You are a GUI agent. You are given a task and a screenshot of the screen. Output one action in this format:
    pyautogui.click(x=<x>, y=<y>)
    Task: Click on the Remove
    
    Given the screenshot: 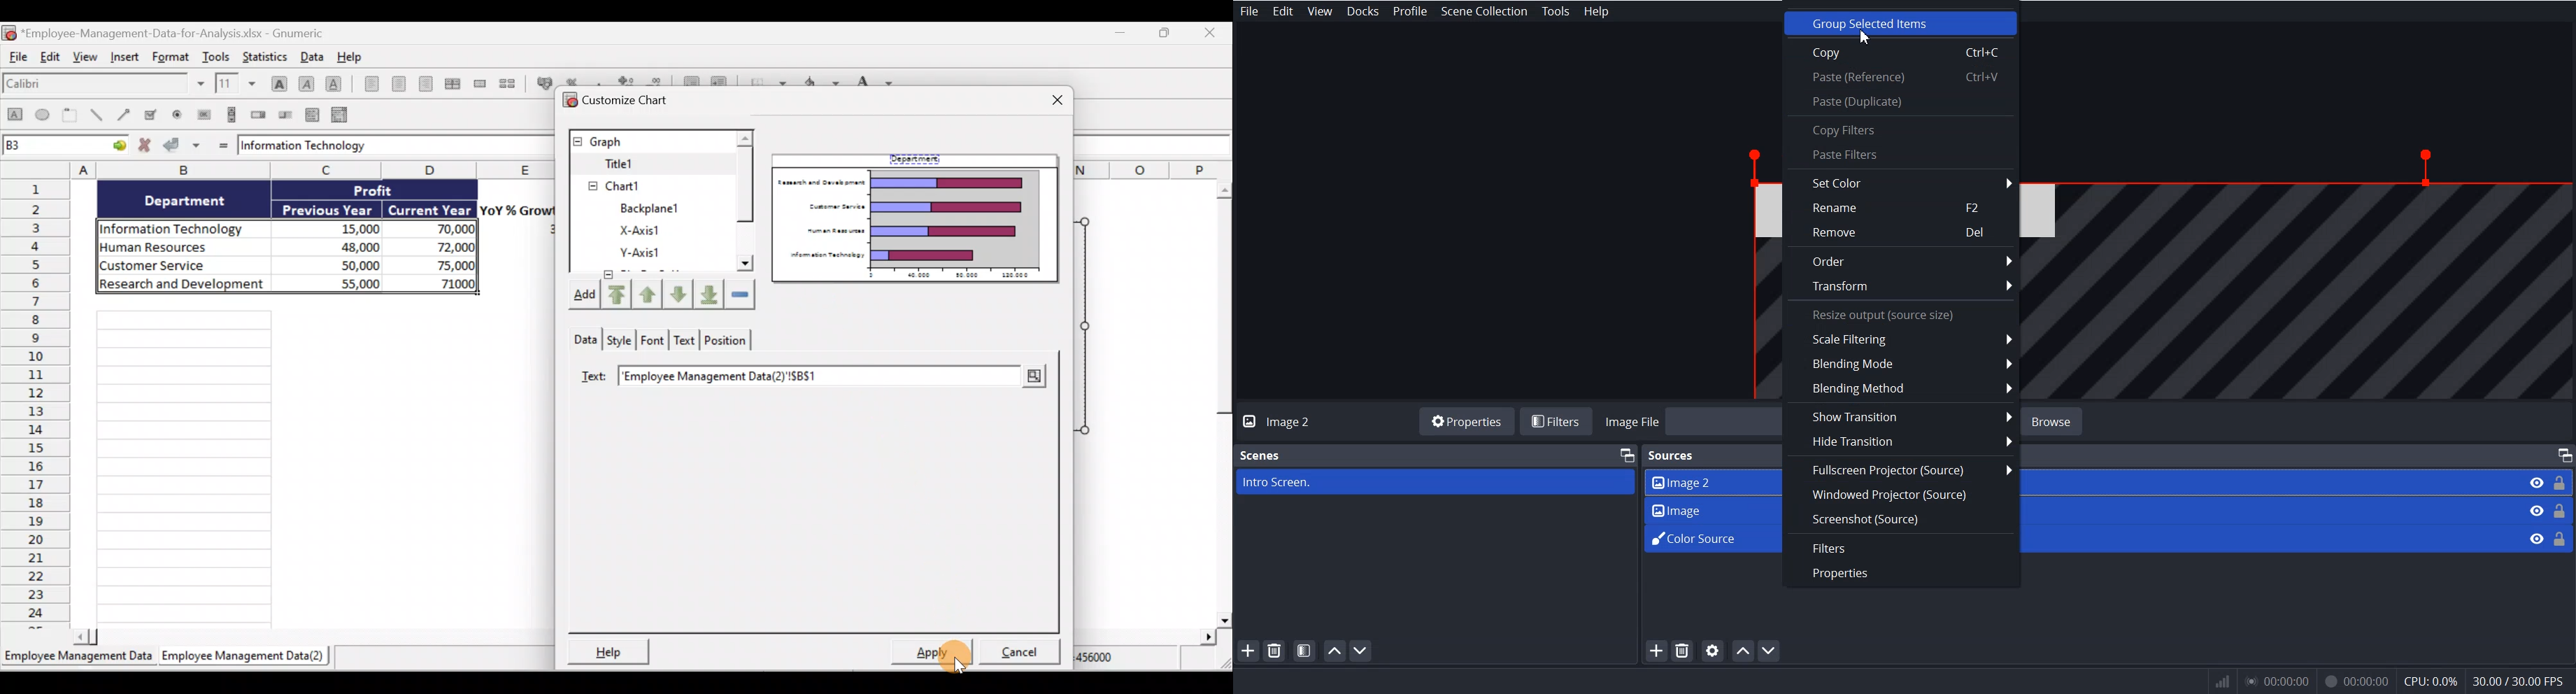 What is the action you would take?
    pyautogui.click(x=1843, y=232)
    